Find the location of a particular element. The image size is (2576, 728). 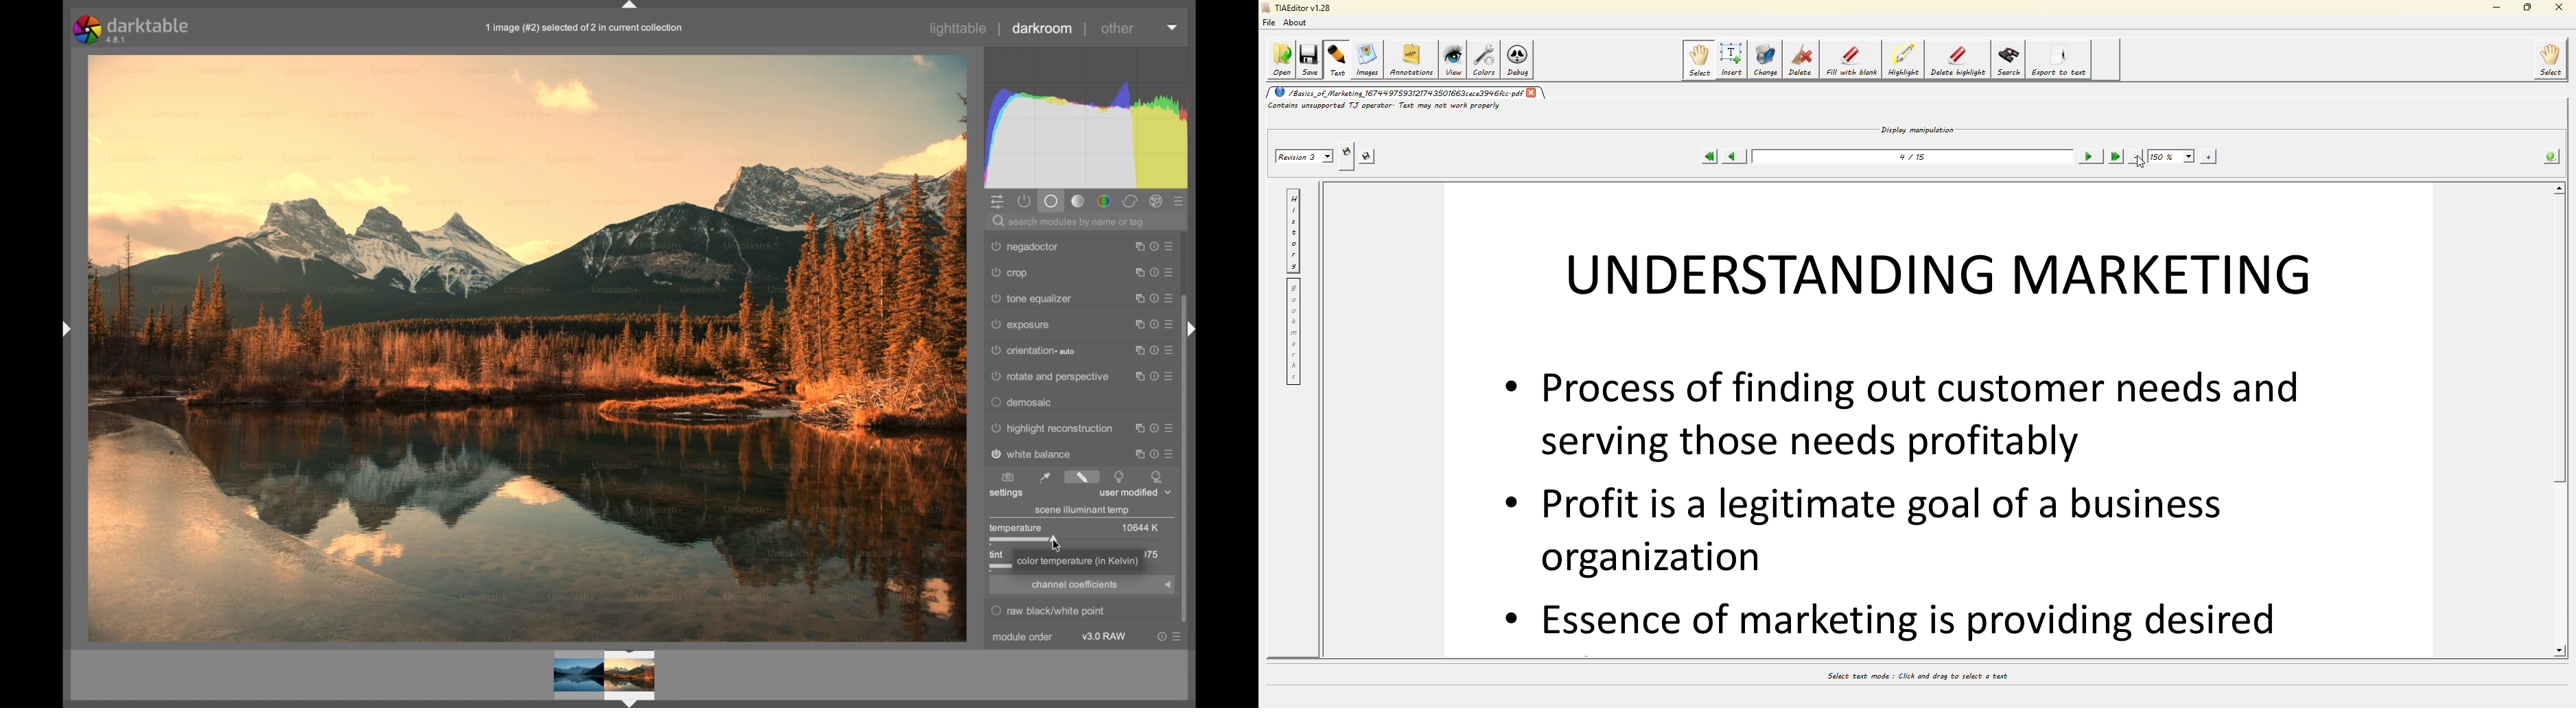

presets is located at coordinates (1173, 452).